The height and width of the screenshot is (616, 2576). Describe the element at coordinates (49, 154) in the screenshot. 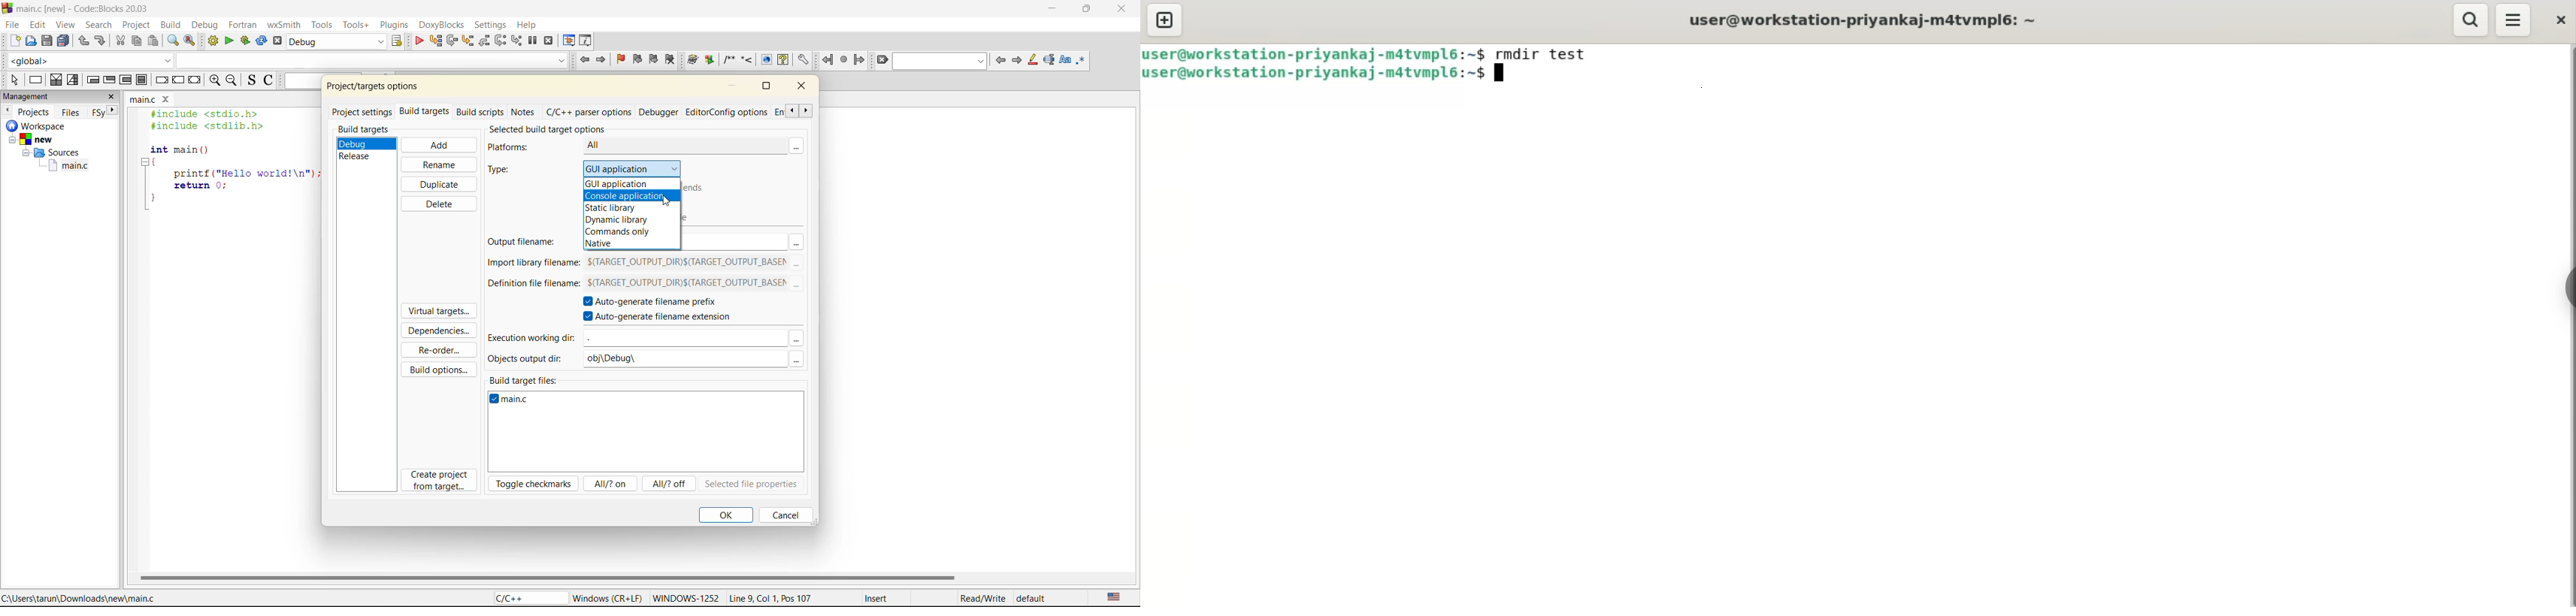

I see `Sources` at that location.